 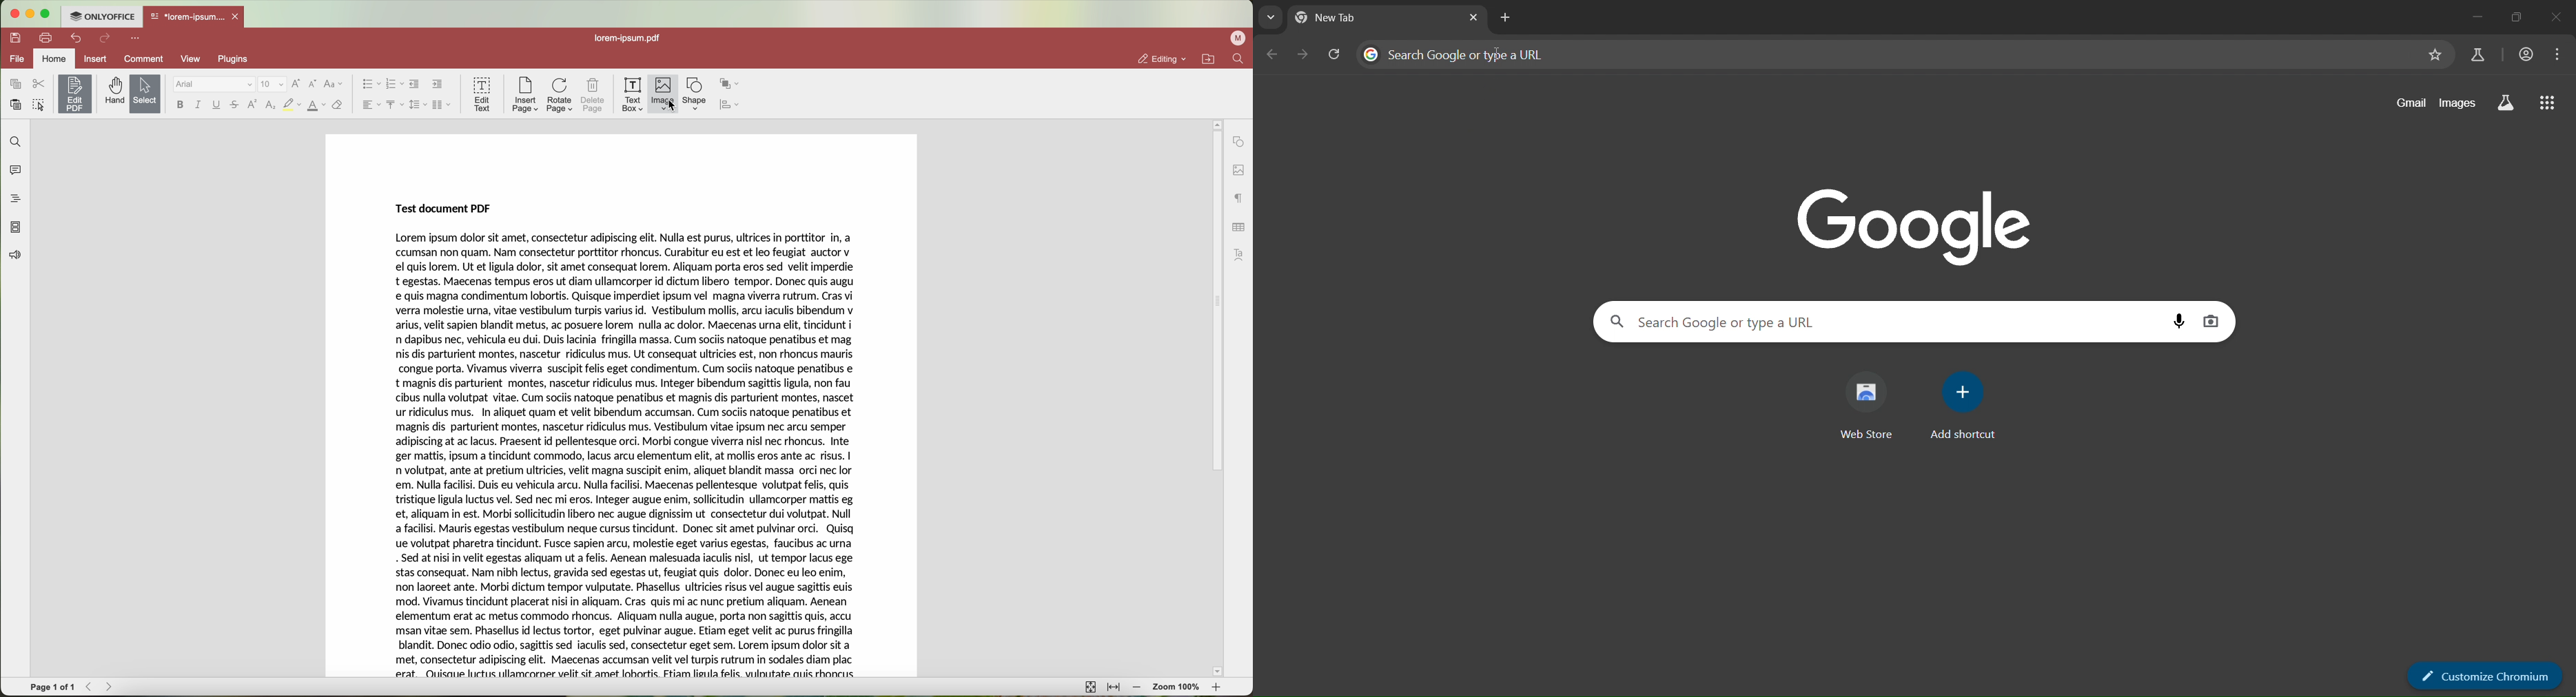 I want to click on highlight color, so click(x=291, y=105).